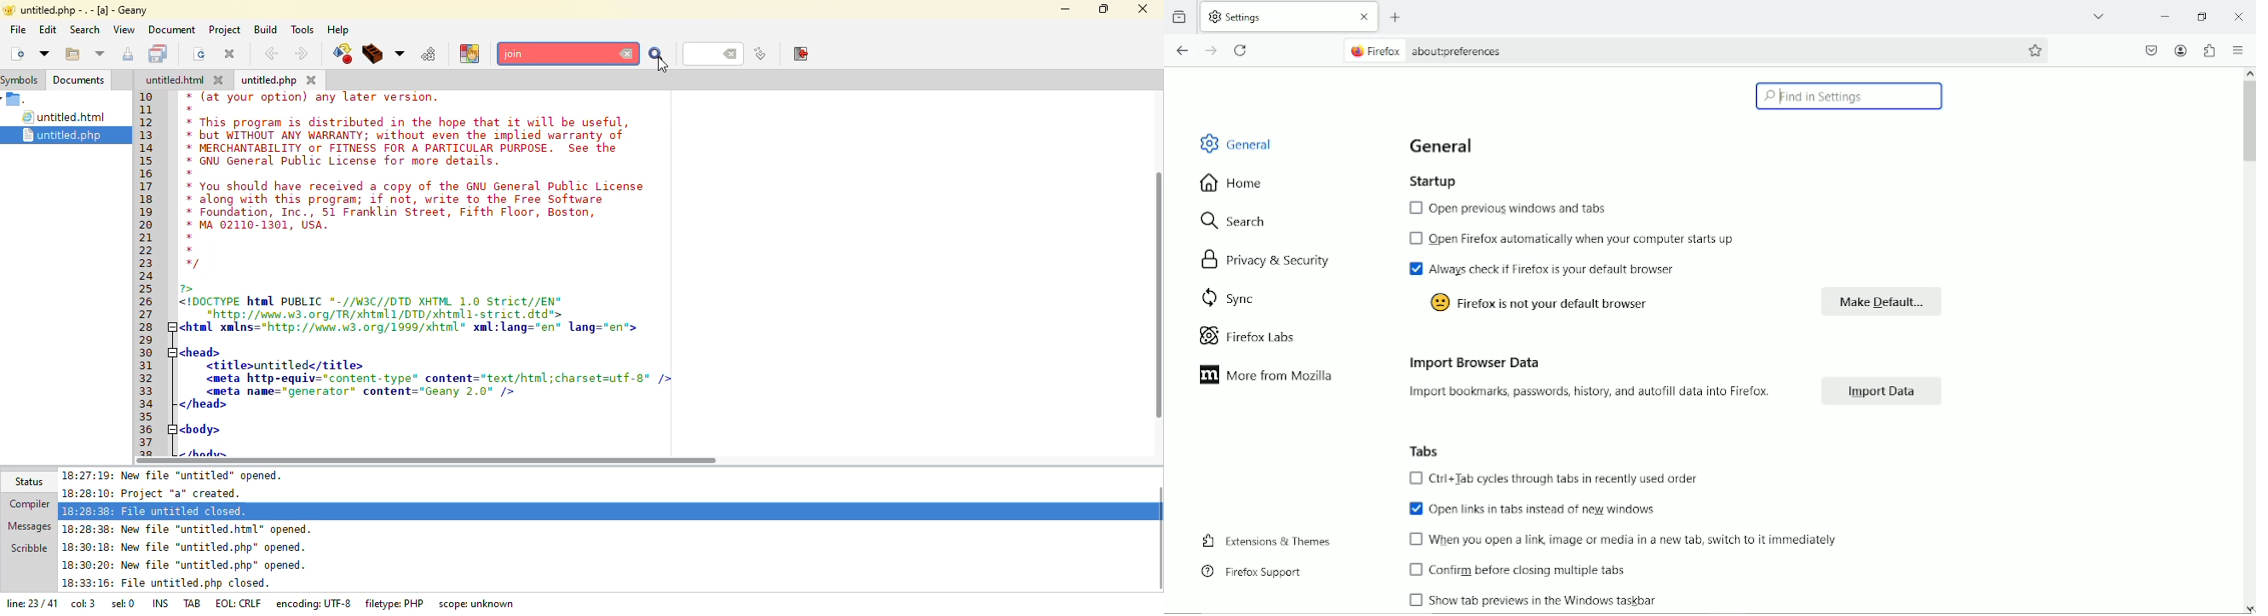 This screenshot has height=616, width=2268. I want to click on Reload current tab, so click(1241, 52).